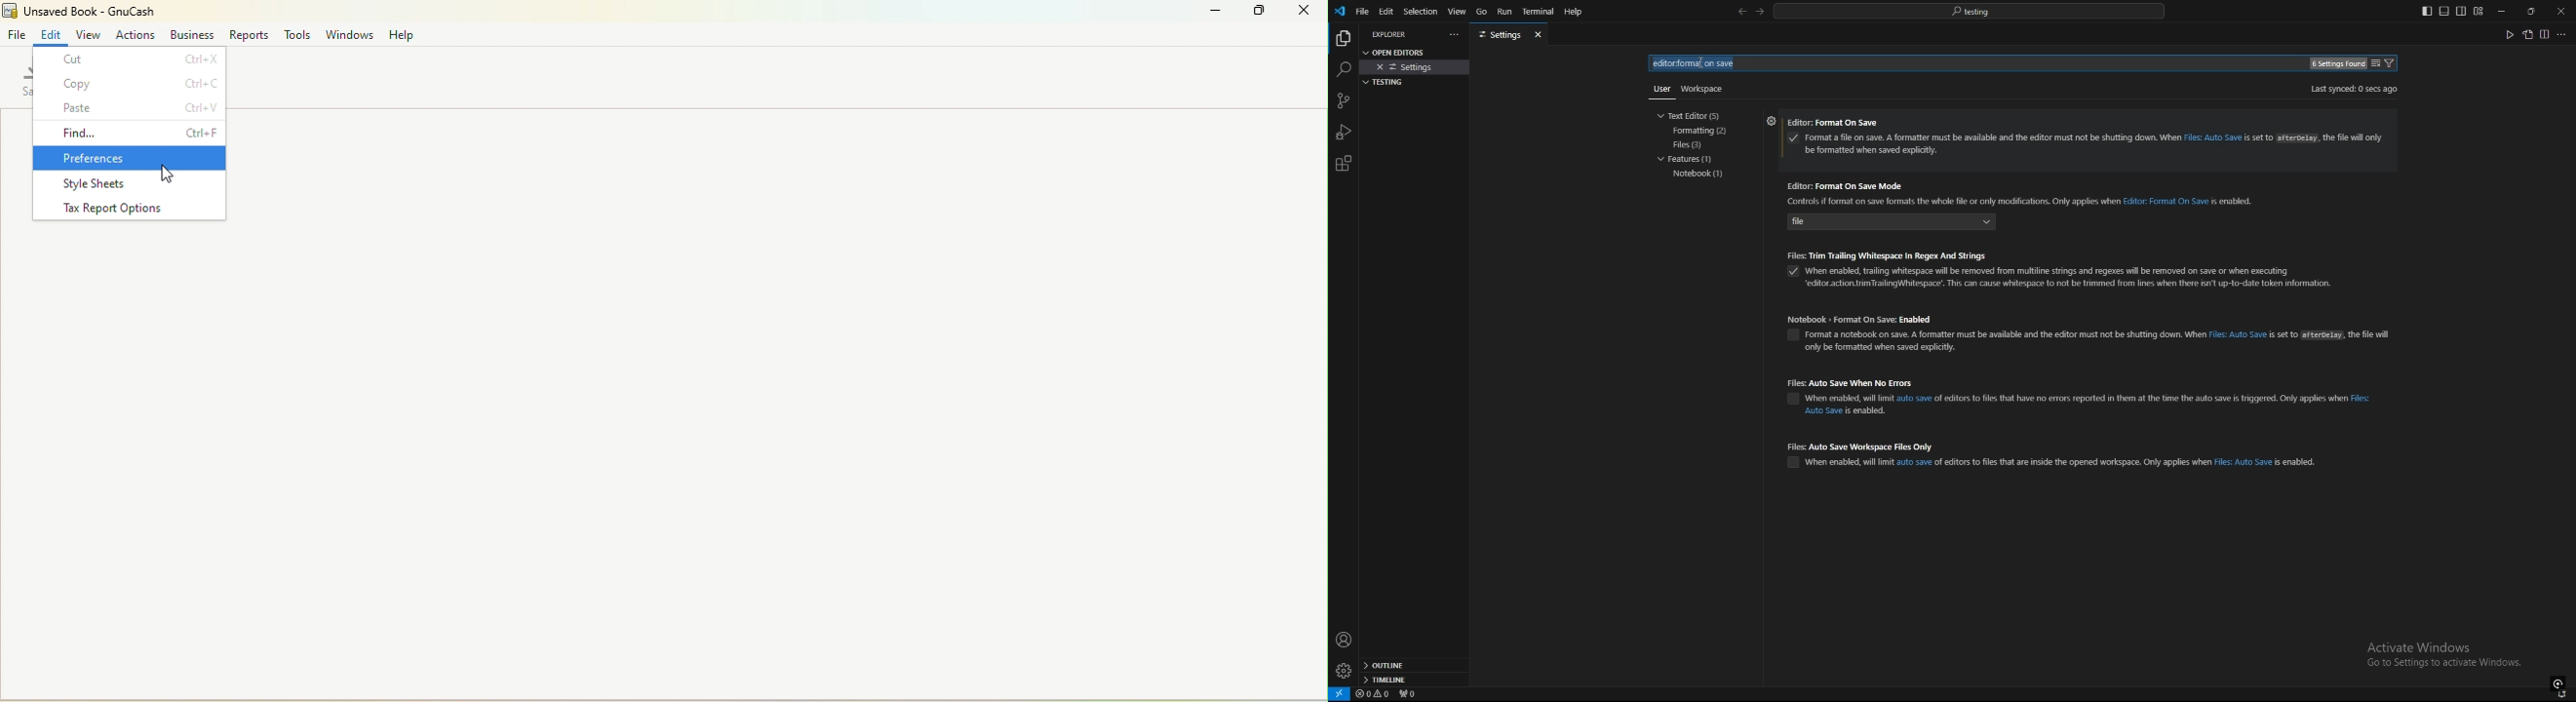 This screenshot has width=2576, height=728. I want to click on Edit, so click(51, 33).